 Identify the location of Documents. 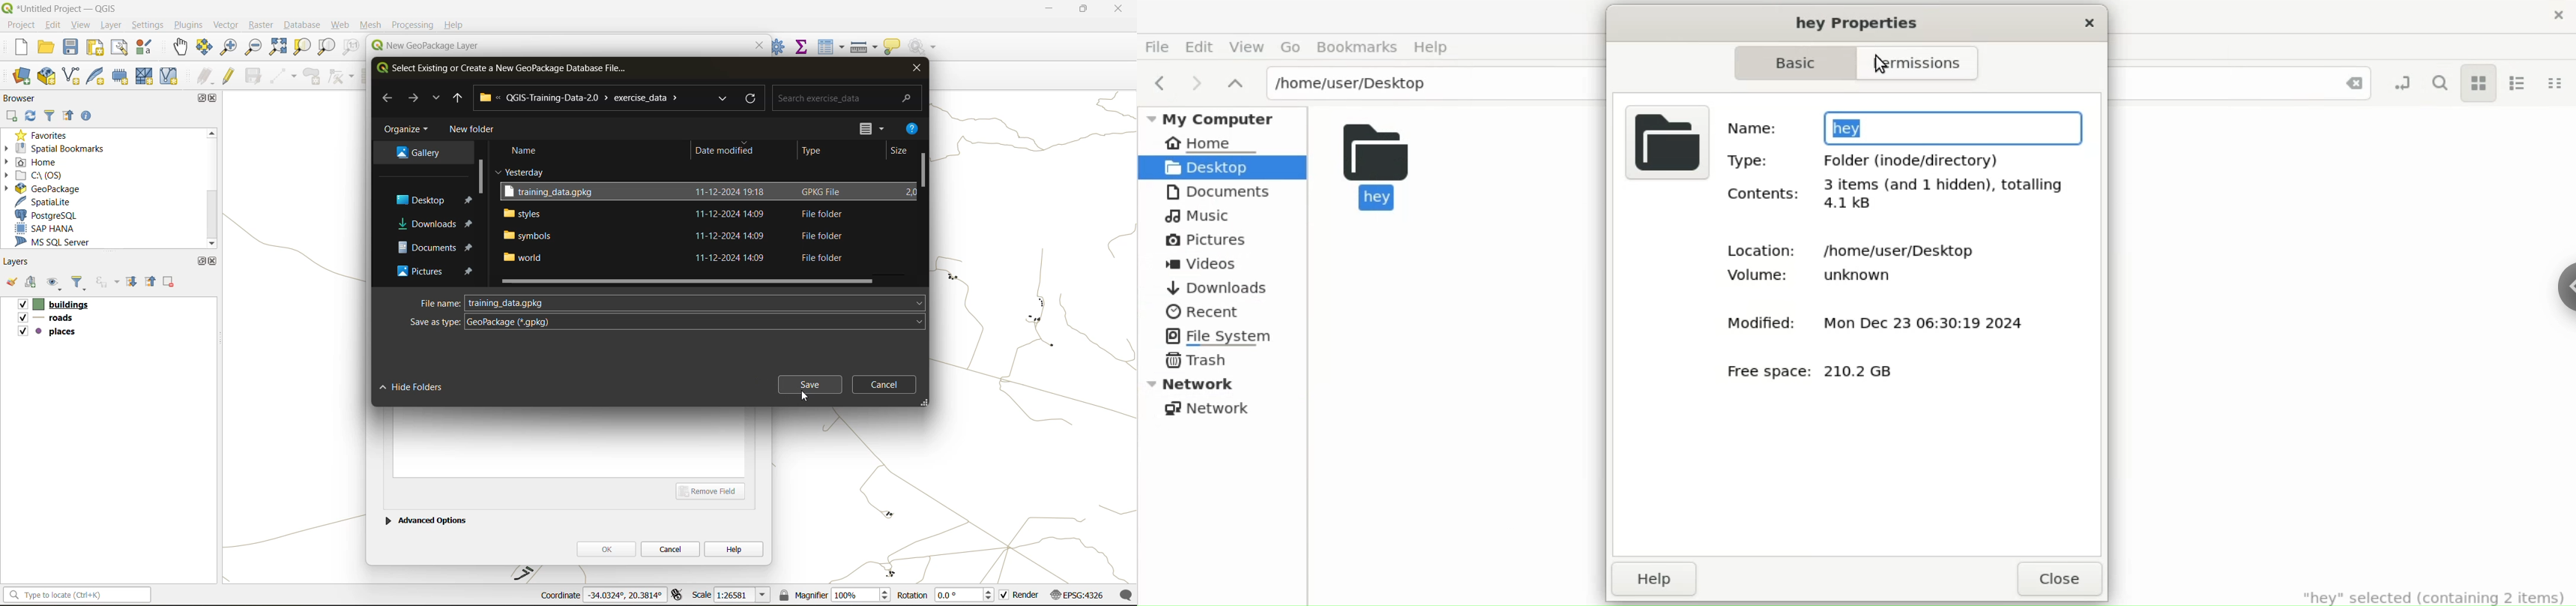
(421, 248).